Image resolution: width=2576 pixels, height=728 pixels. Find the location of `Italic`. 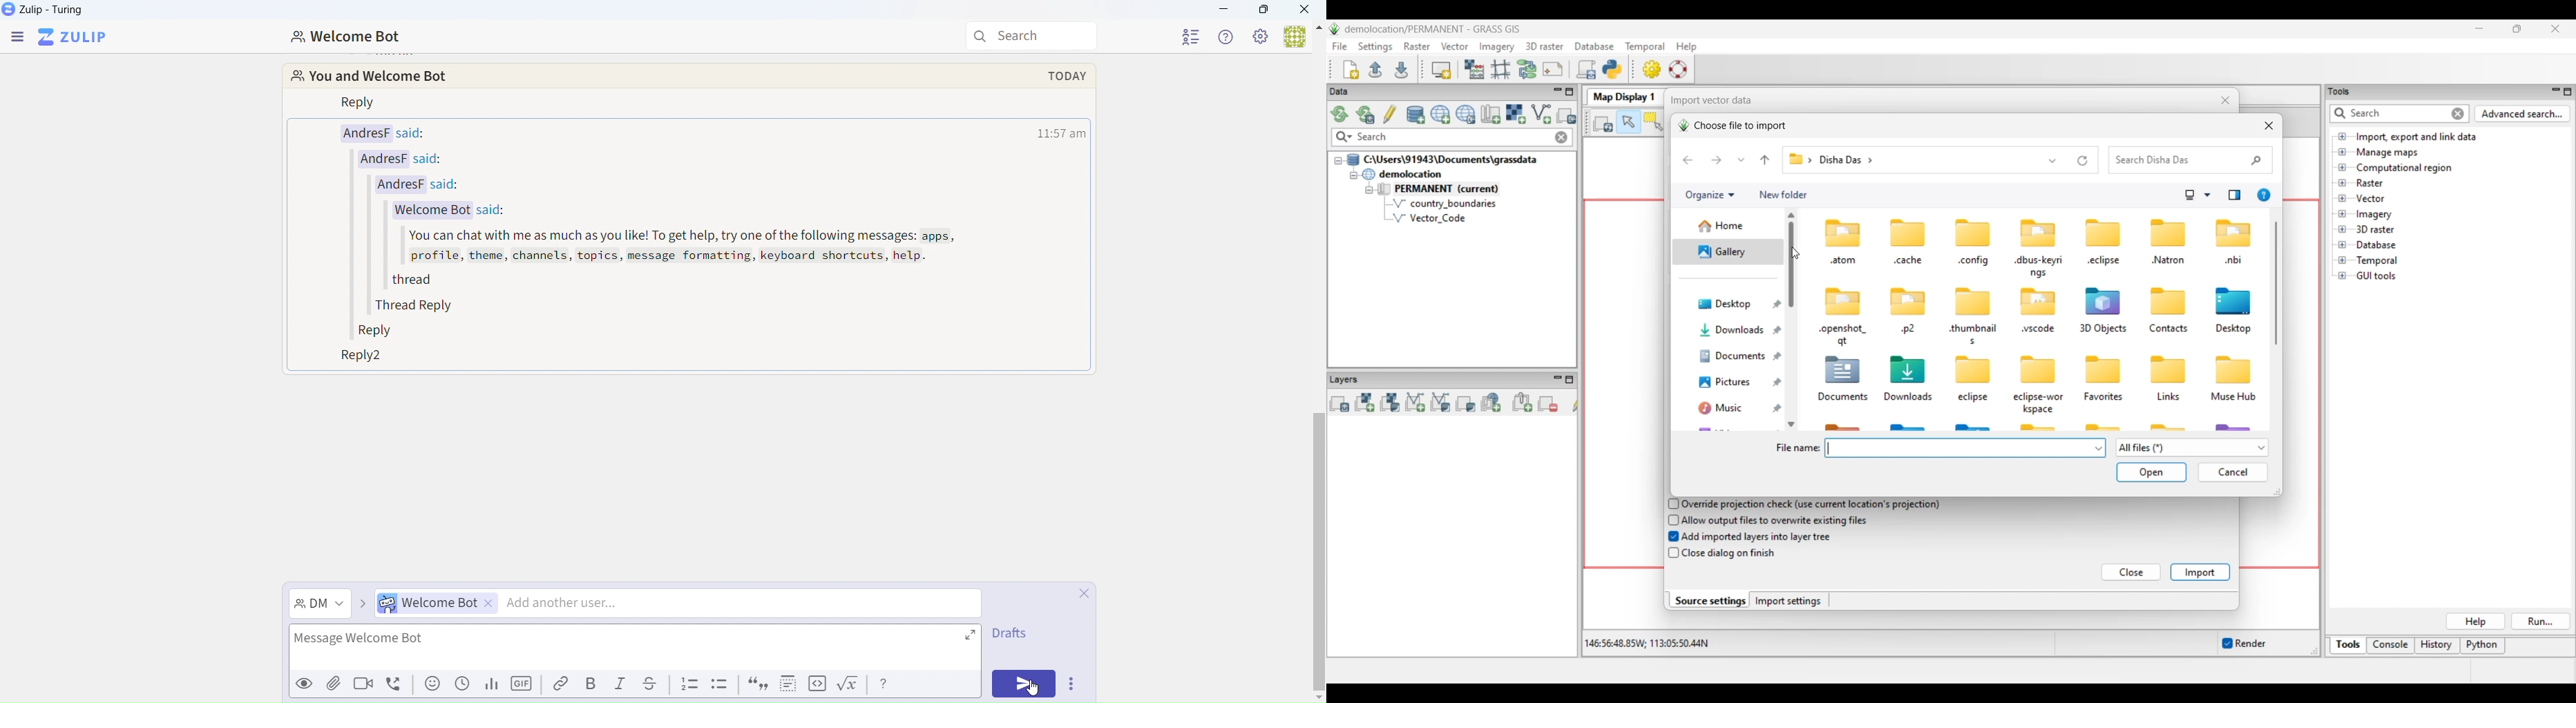

Italic is located at coordinates (622, 684).